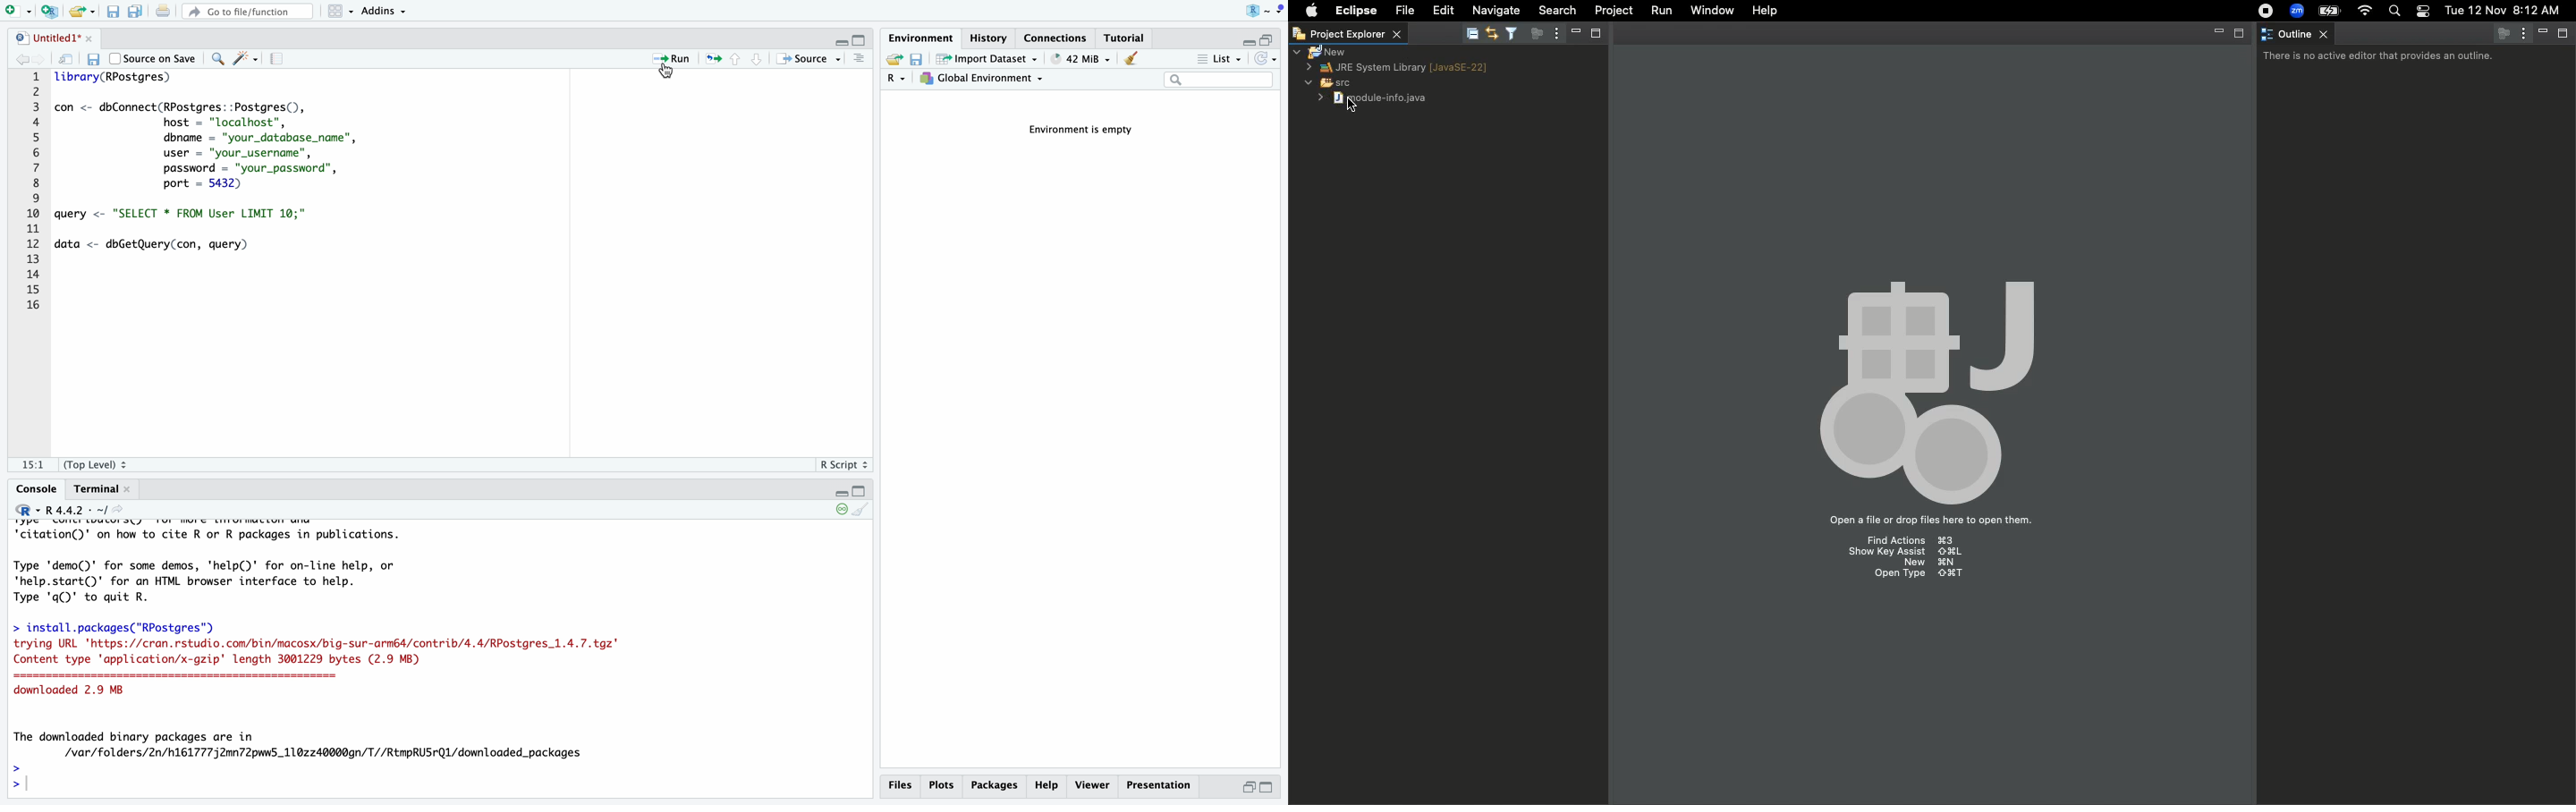  What do you see at coordinates (48, 10) in the screenshot?
I see `create a project` at bounding box center [48, 10].